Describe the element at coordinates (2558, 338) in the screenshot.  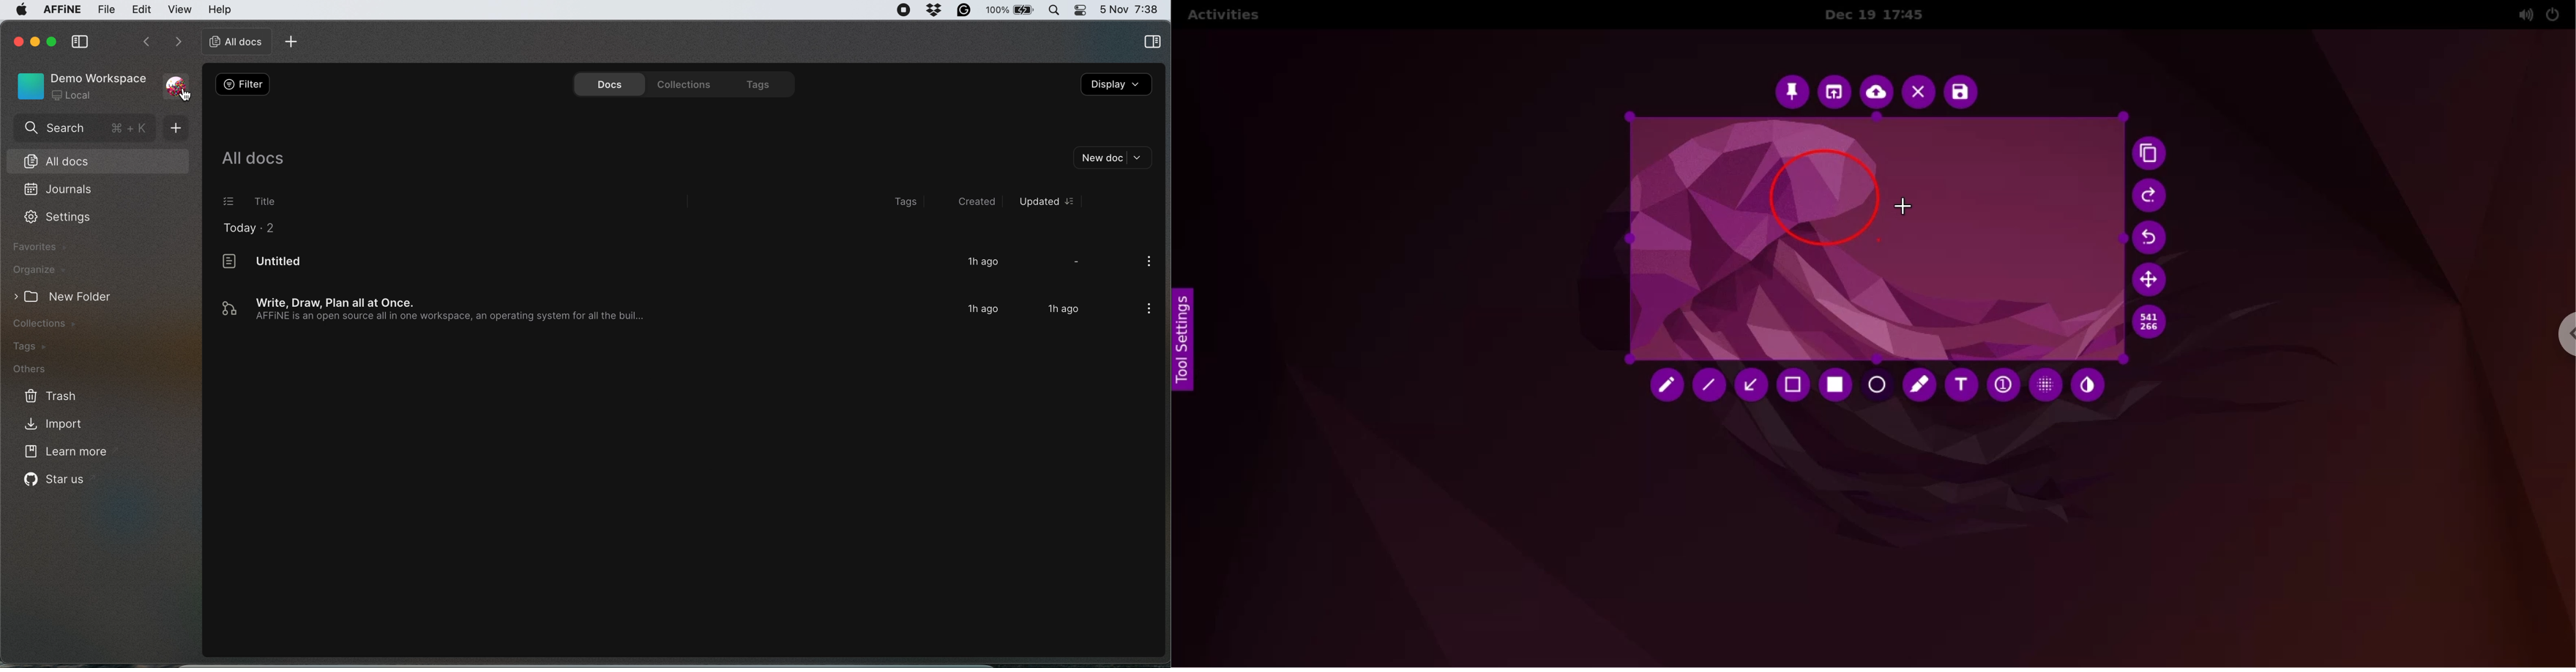
I see `chrome options` at that location.